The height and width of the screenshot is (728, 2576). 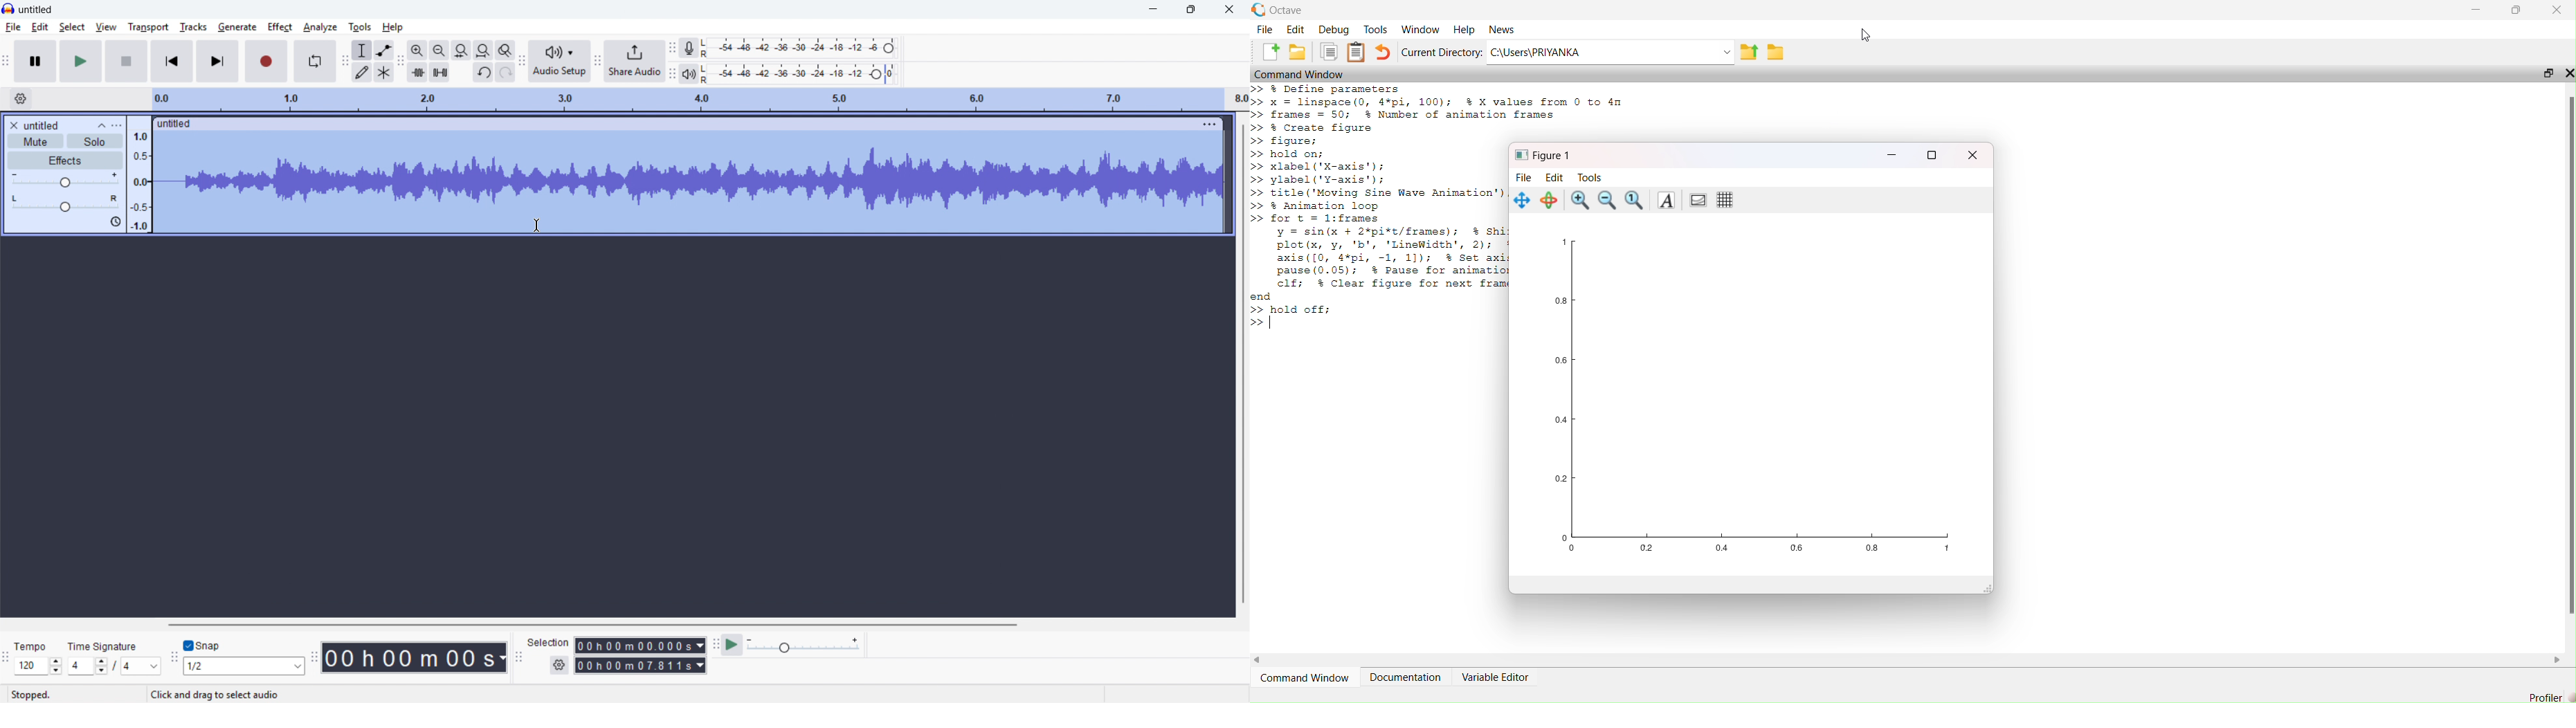 What do you see at coordinates (36, 141) in the screenshot?
I see `mute` at bounding box center [36, 141].